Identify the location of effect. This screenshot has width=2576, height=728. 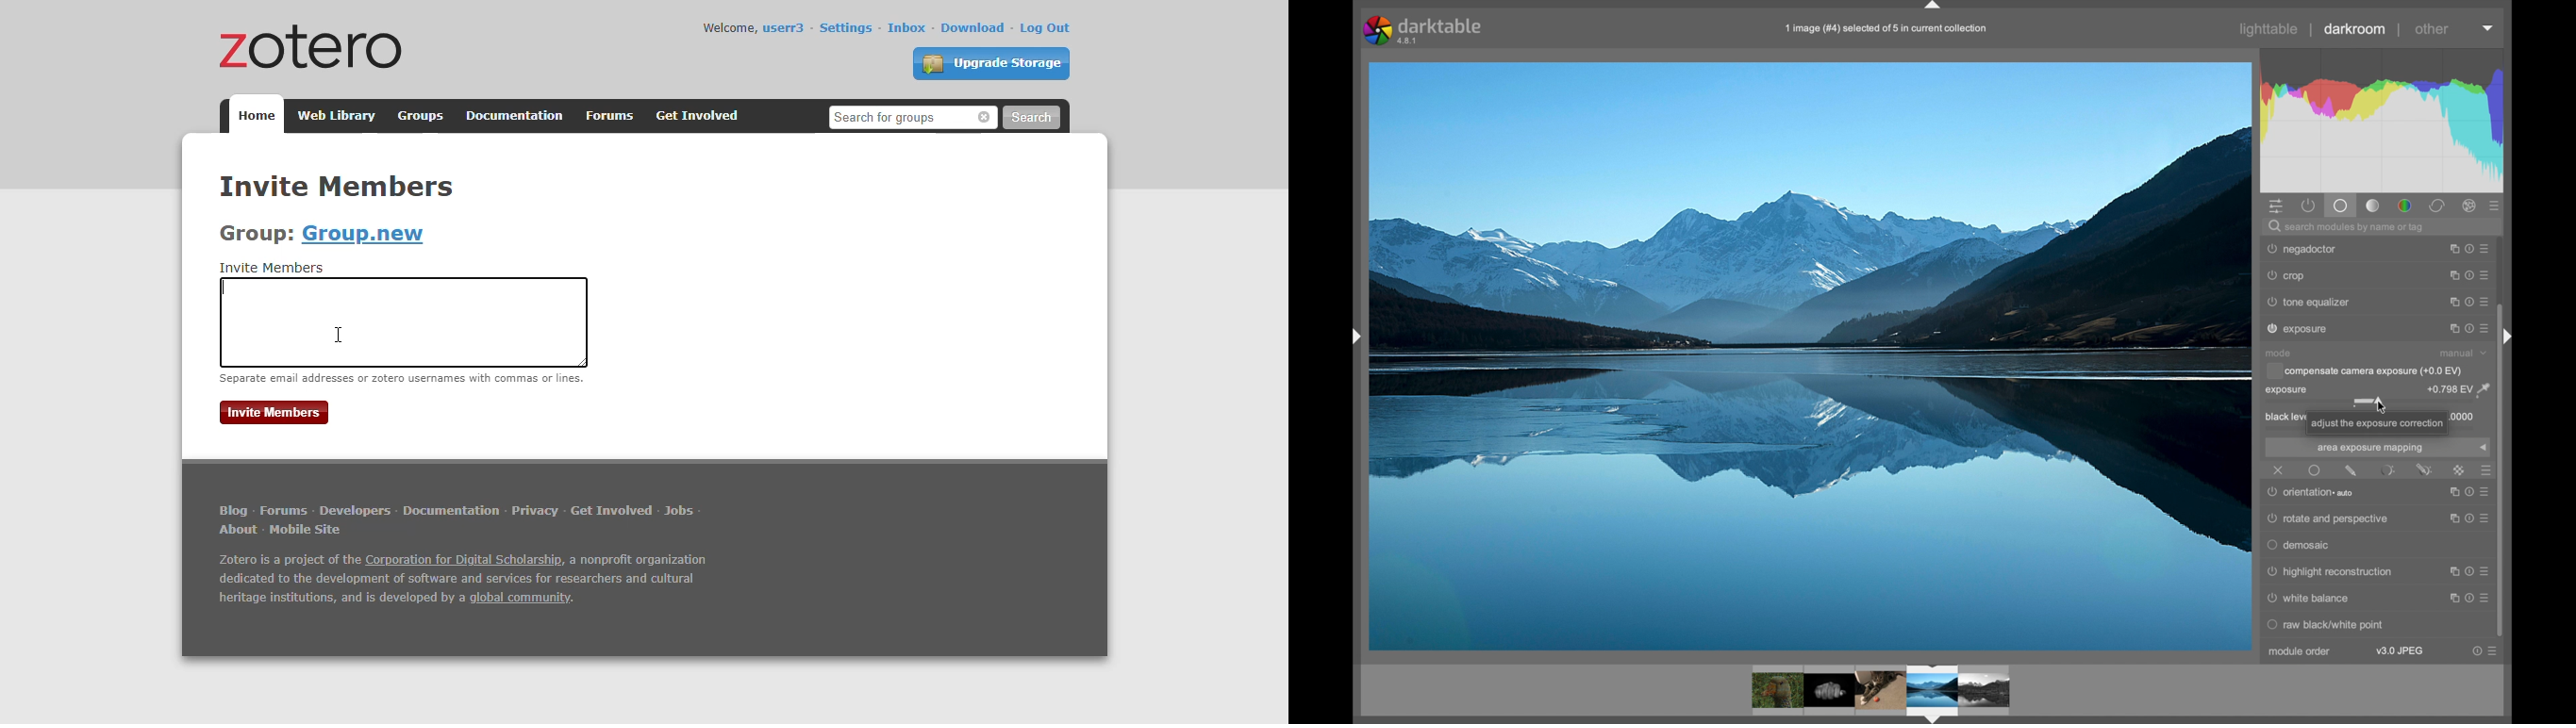
(2470, 206).